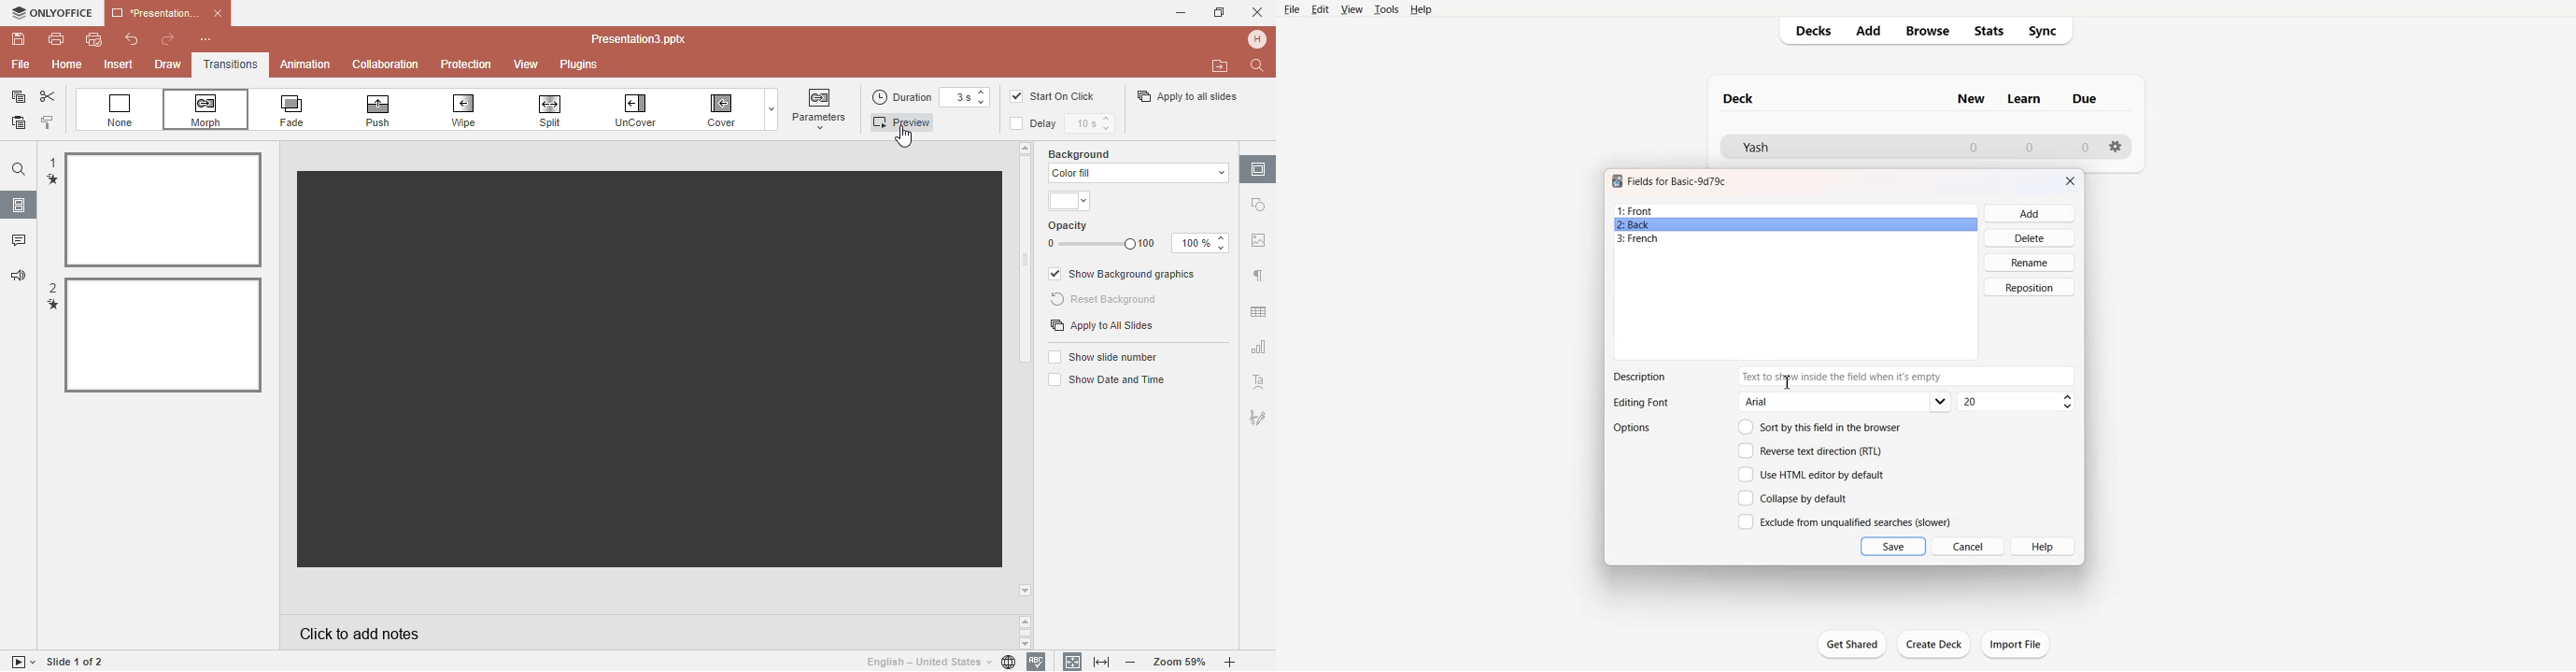 This screenshot has width=2576, height=672. I want to click on Zoom out, so click(1135, 664).